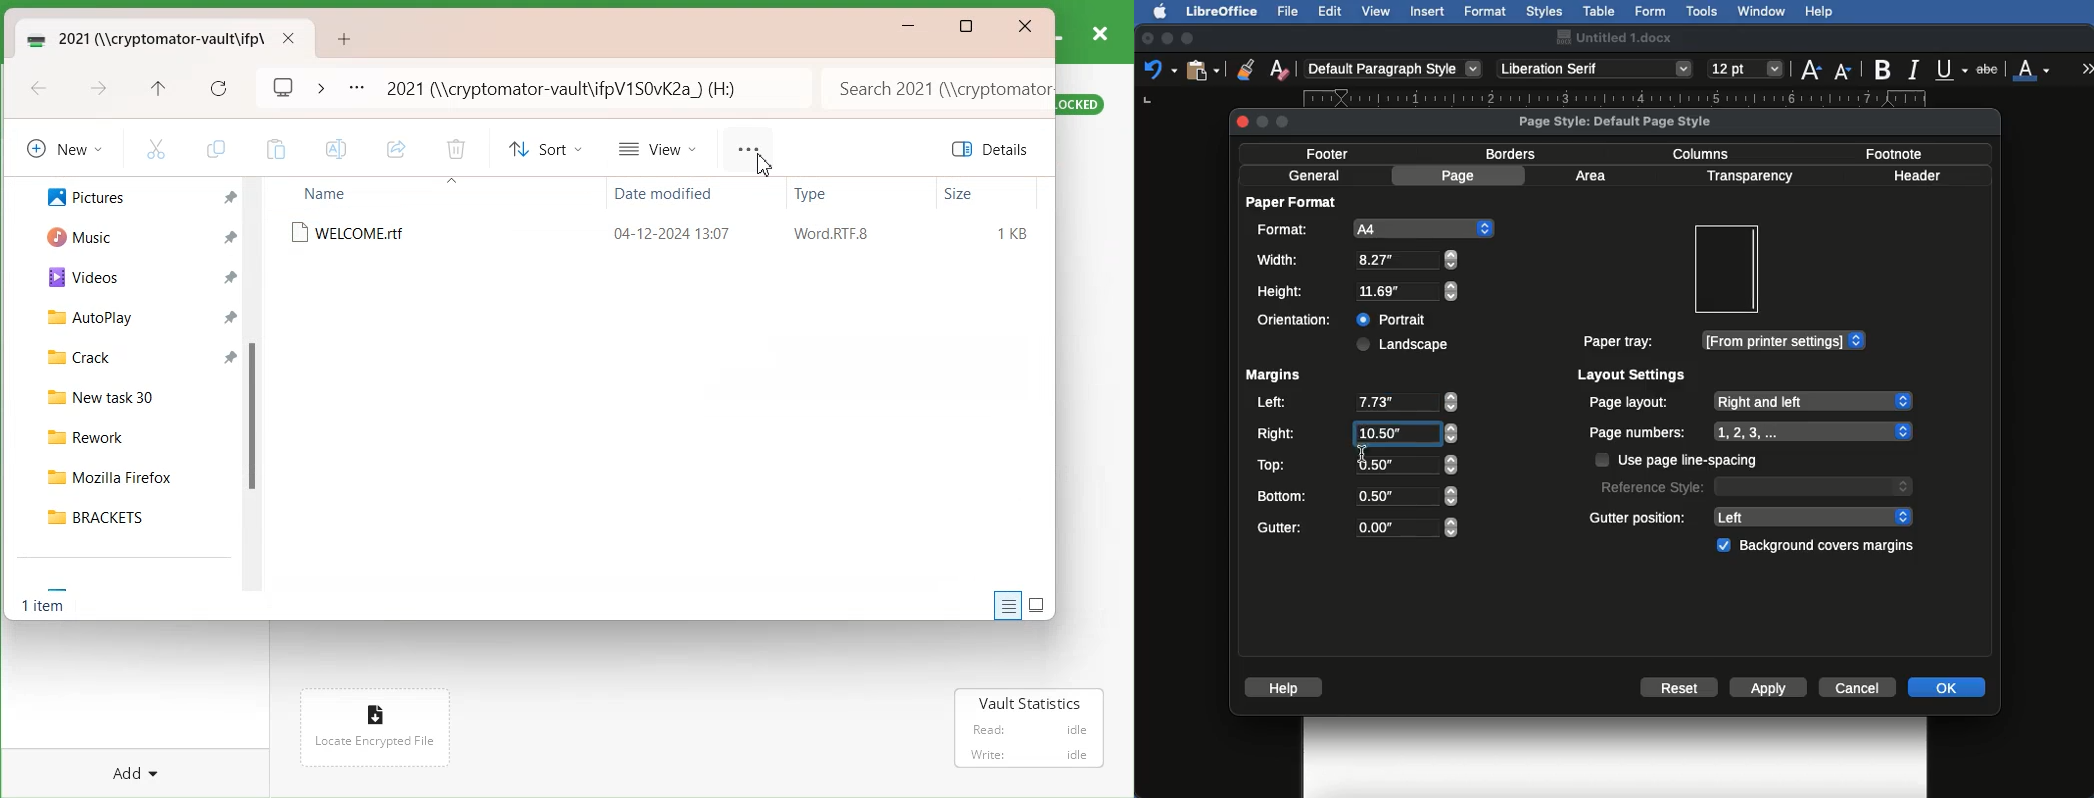  Describe the element at coordinates (1279, 68) in the screenshot. I see `Clear formatting` at that location.